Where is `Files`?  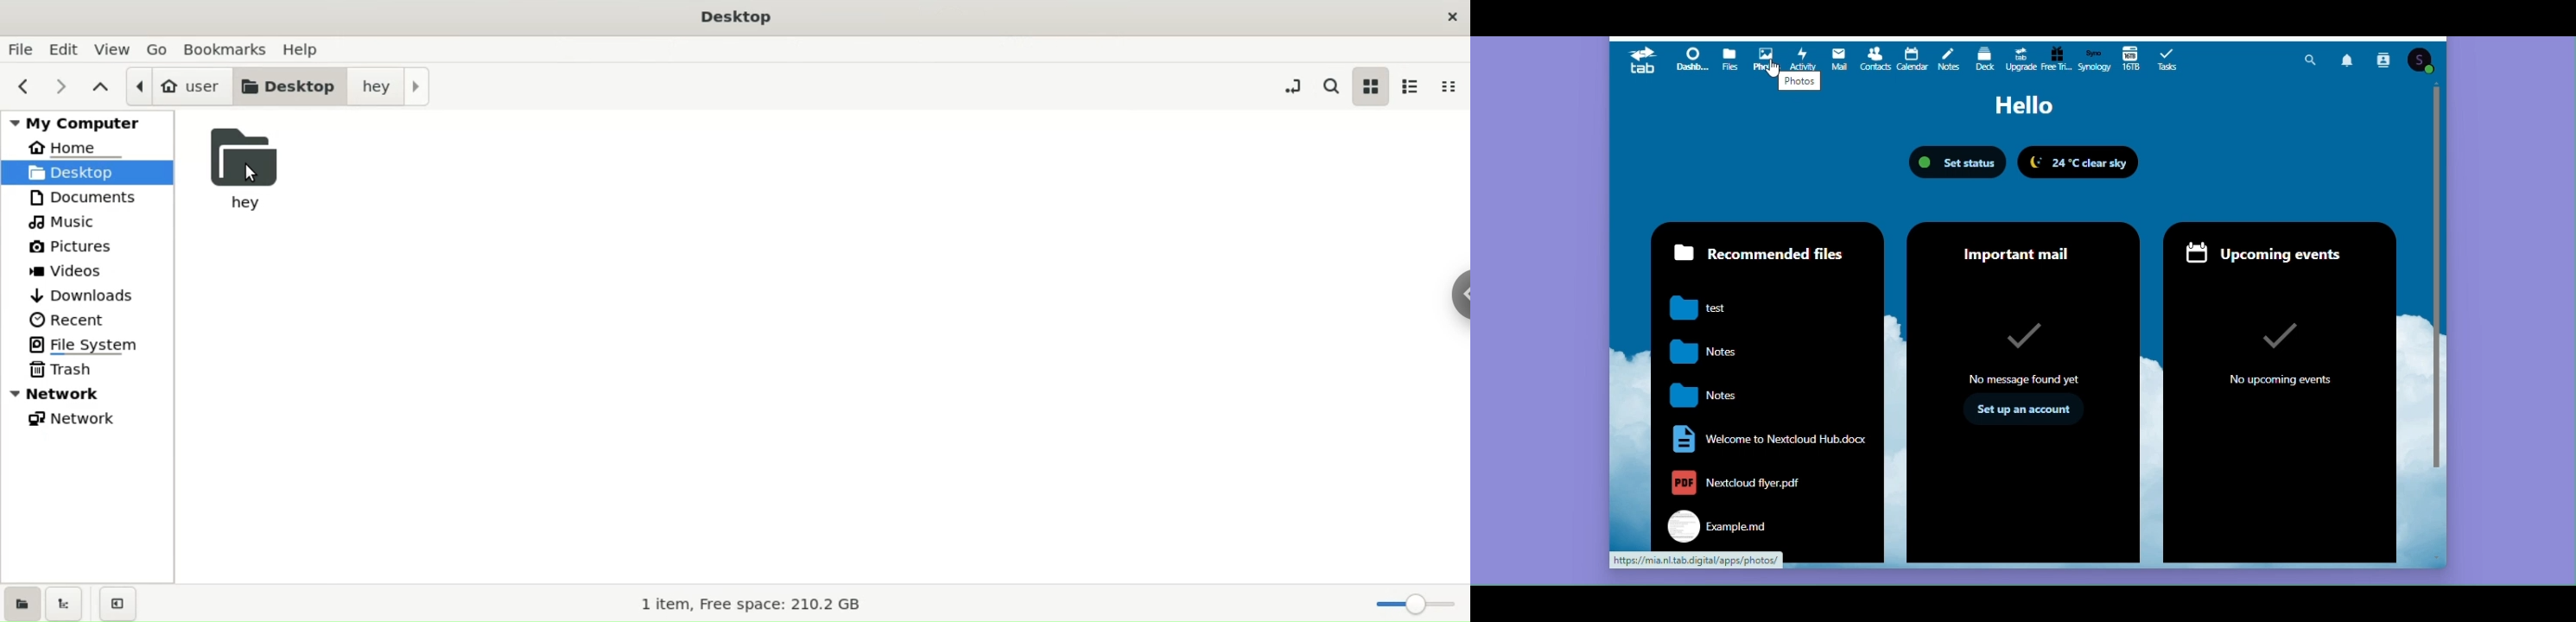 Files is located at coordinates (1730, 58).